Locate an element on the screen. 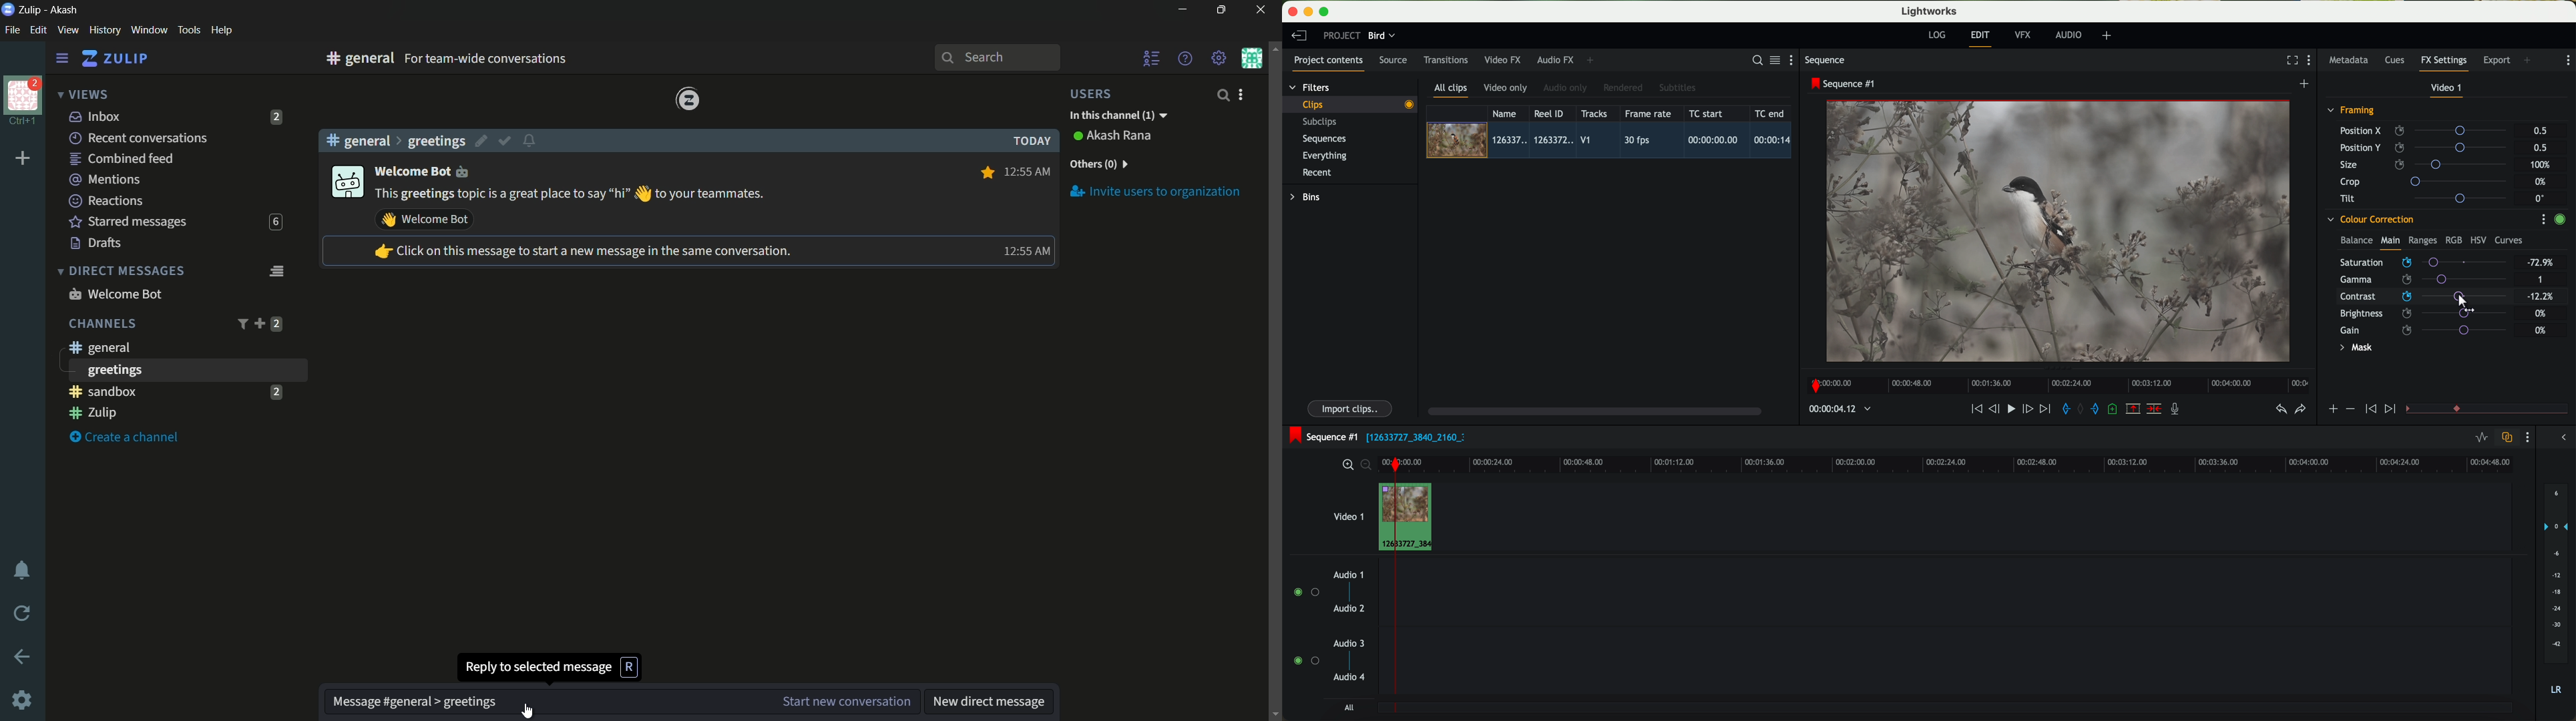  direct message feed is located at coordinates (276, 270).